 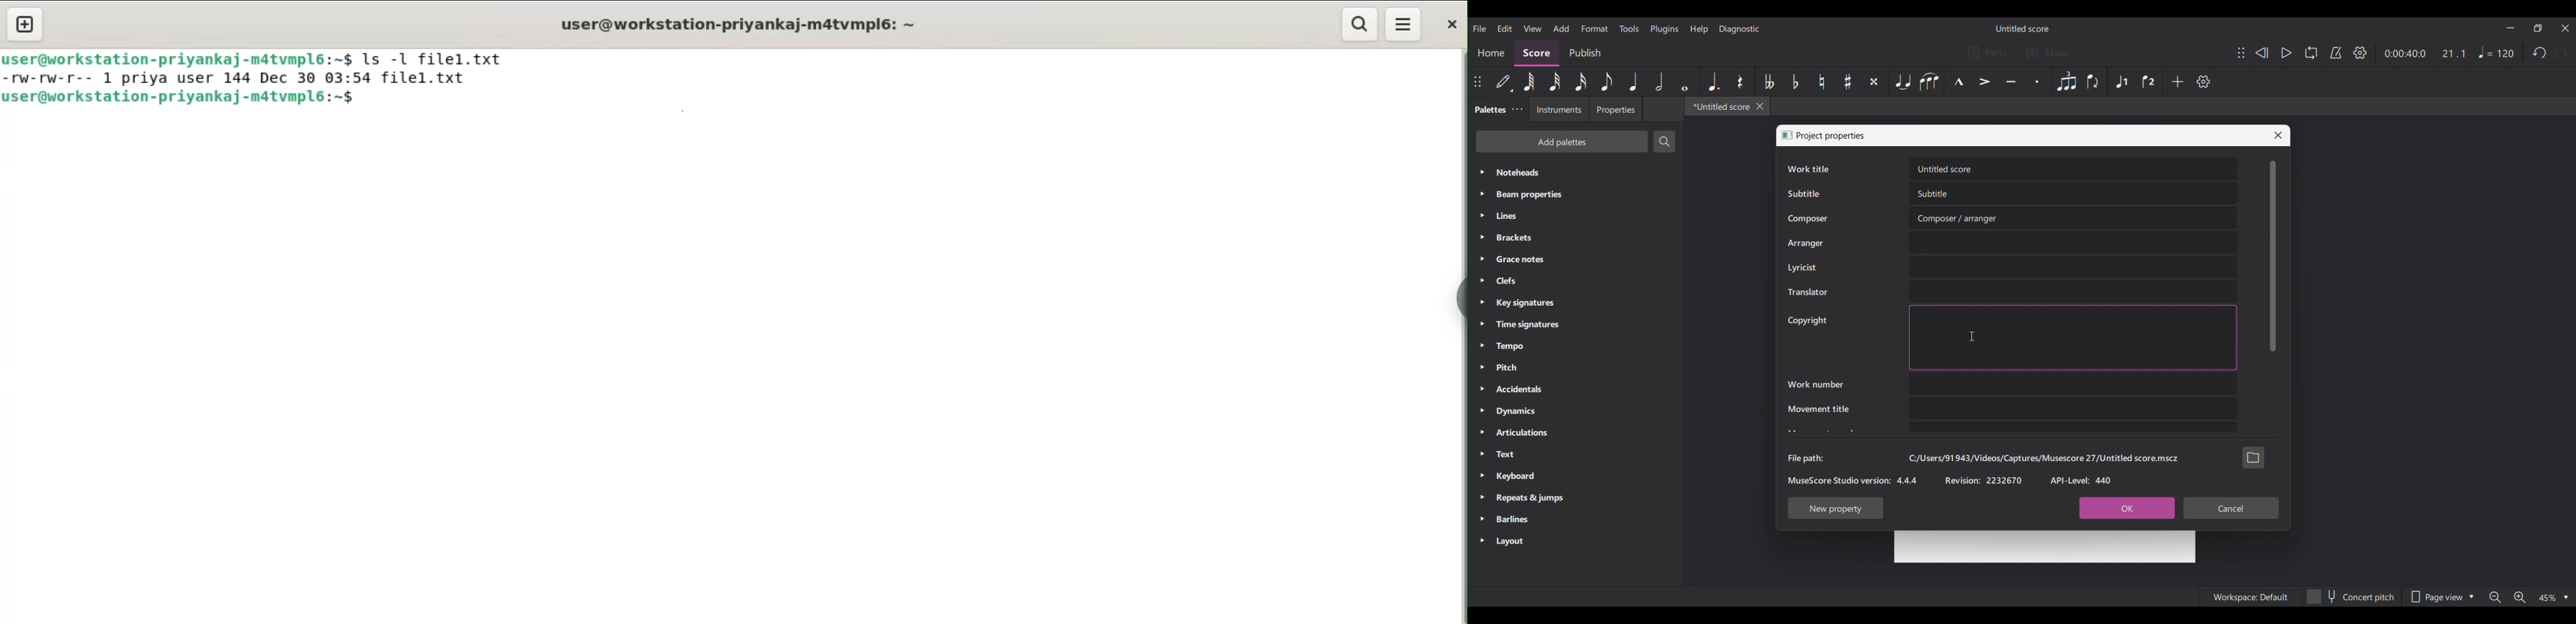 I want to click on MuseScore Studio version: 4.4.4, so click(x=1853, y=480).